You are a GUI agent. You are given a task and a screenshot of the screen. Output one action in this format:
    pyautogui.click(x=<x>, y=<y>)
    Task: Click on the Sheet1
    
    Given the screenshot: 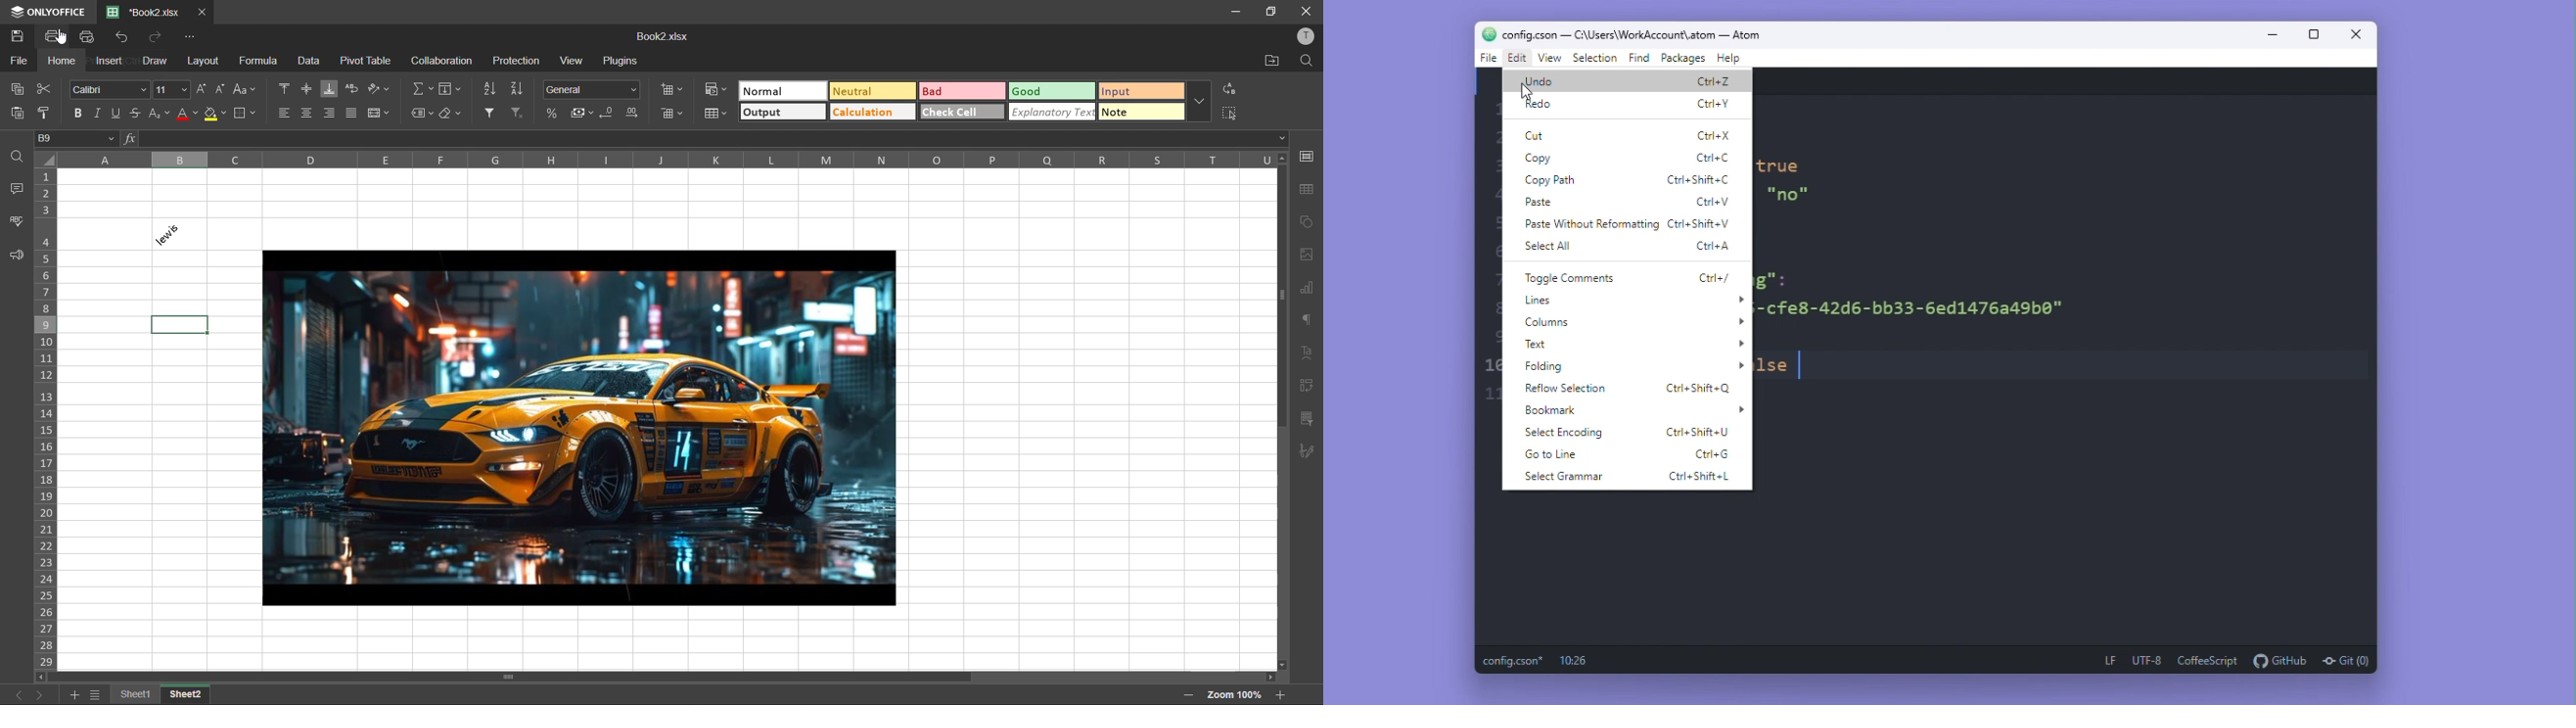 What is the action you would take?
    pyautogui.click(x=135, y=693)
    